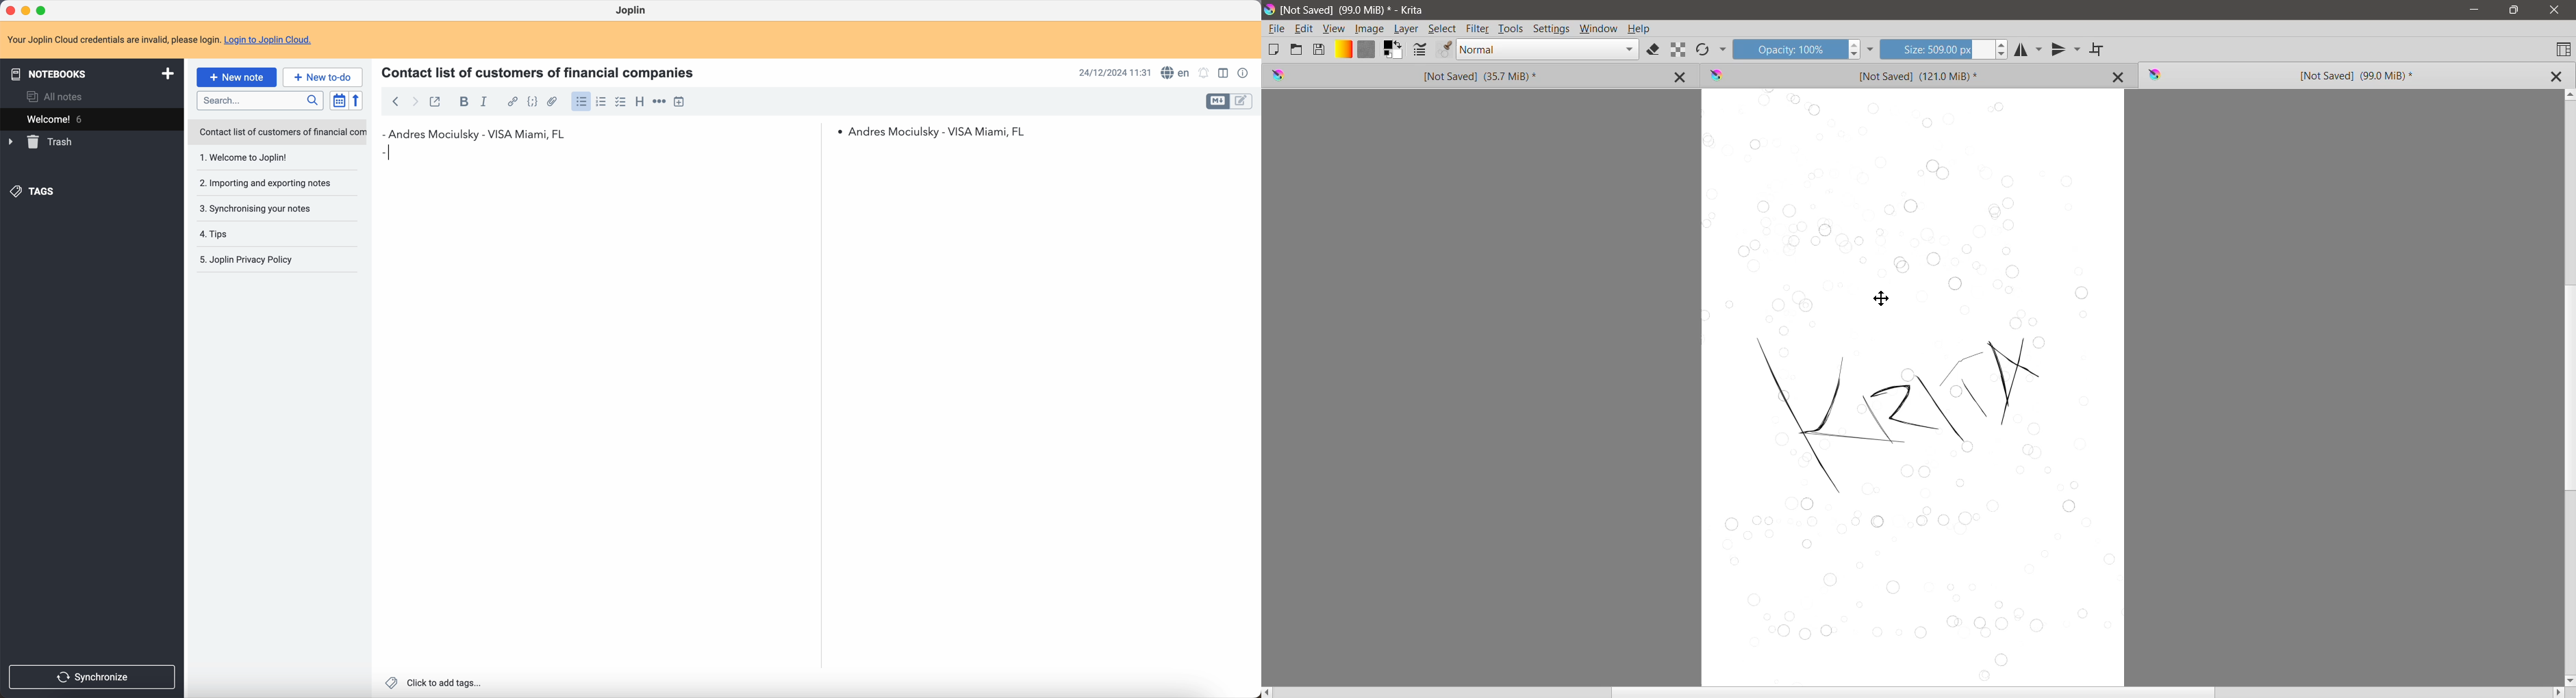 This screenshot has height=700, width=2576. I want to click on reverse sort order, so click(356, 101).